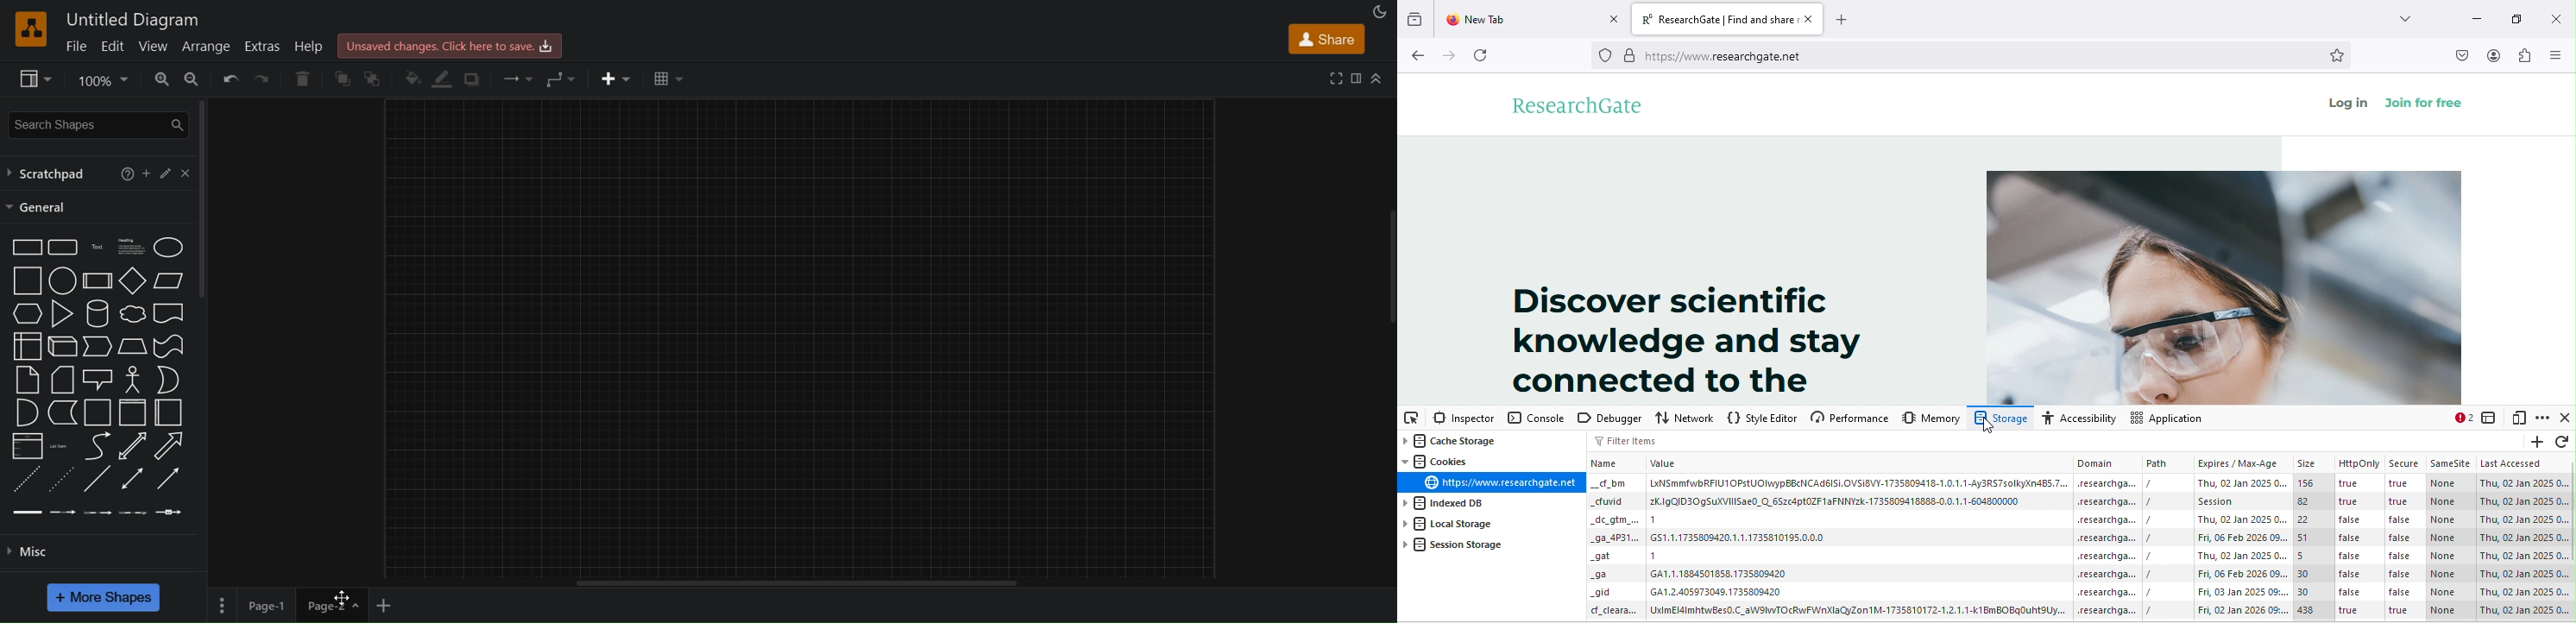 This screenshot has height=644, width=2576. What do you see at coordinates (61, 413) in the screenshot?
I see `data storage` at bounding box center [61, 413].